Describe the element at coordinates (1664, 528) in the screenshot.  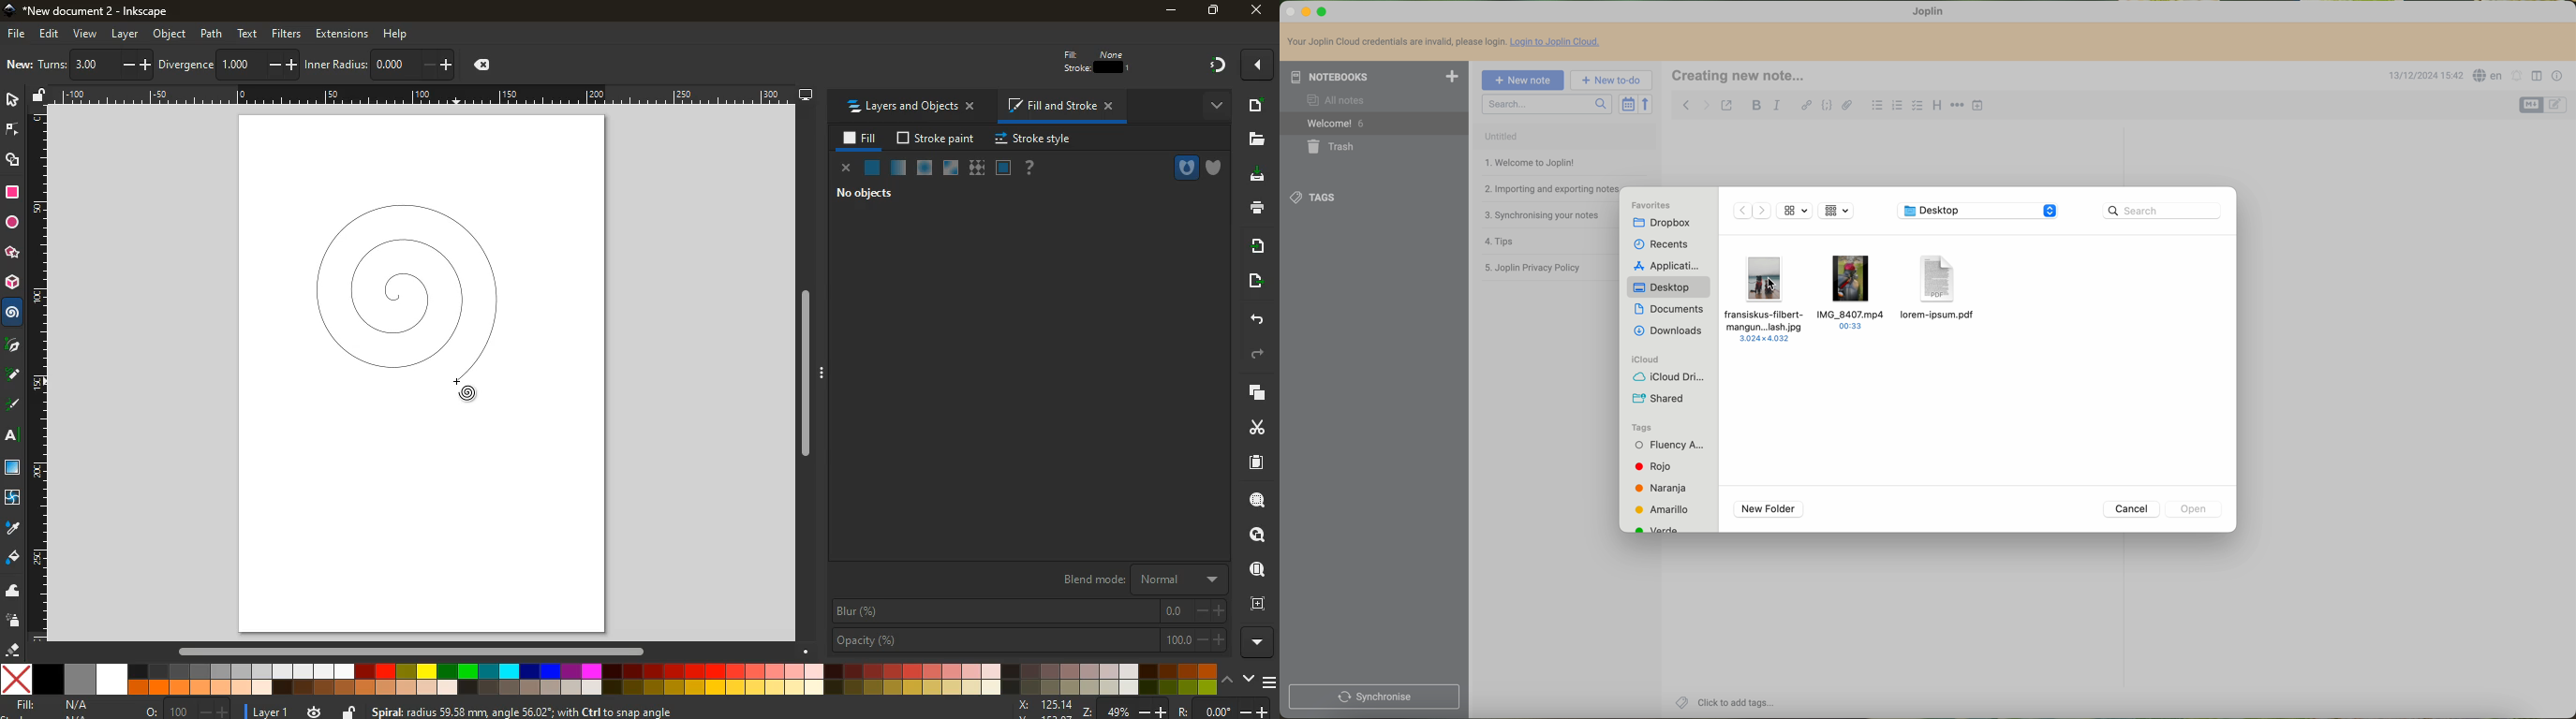
I see `green tag` at that location.